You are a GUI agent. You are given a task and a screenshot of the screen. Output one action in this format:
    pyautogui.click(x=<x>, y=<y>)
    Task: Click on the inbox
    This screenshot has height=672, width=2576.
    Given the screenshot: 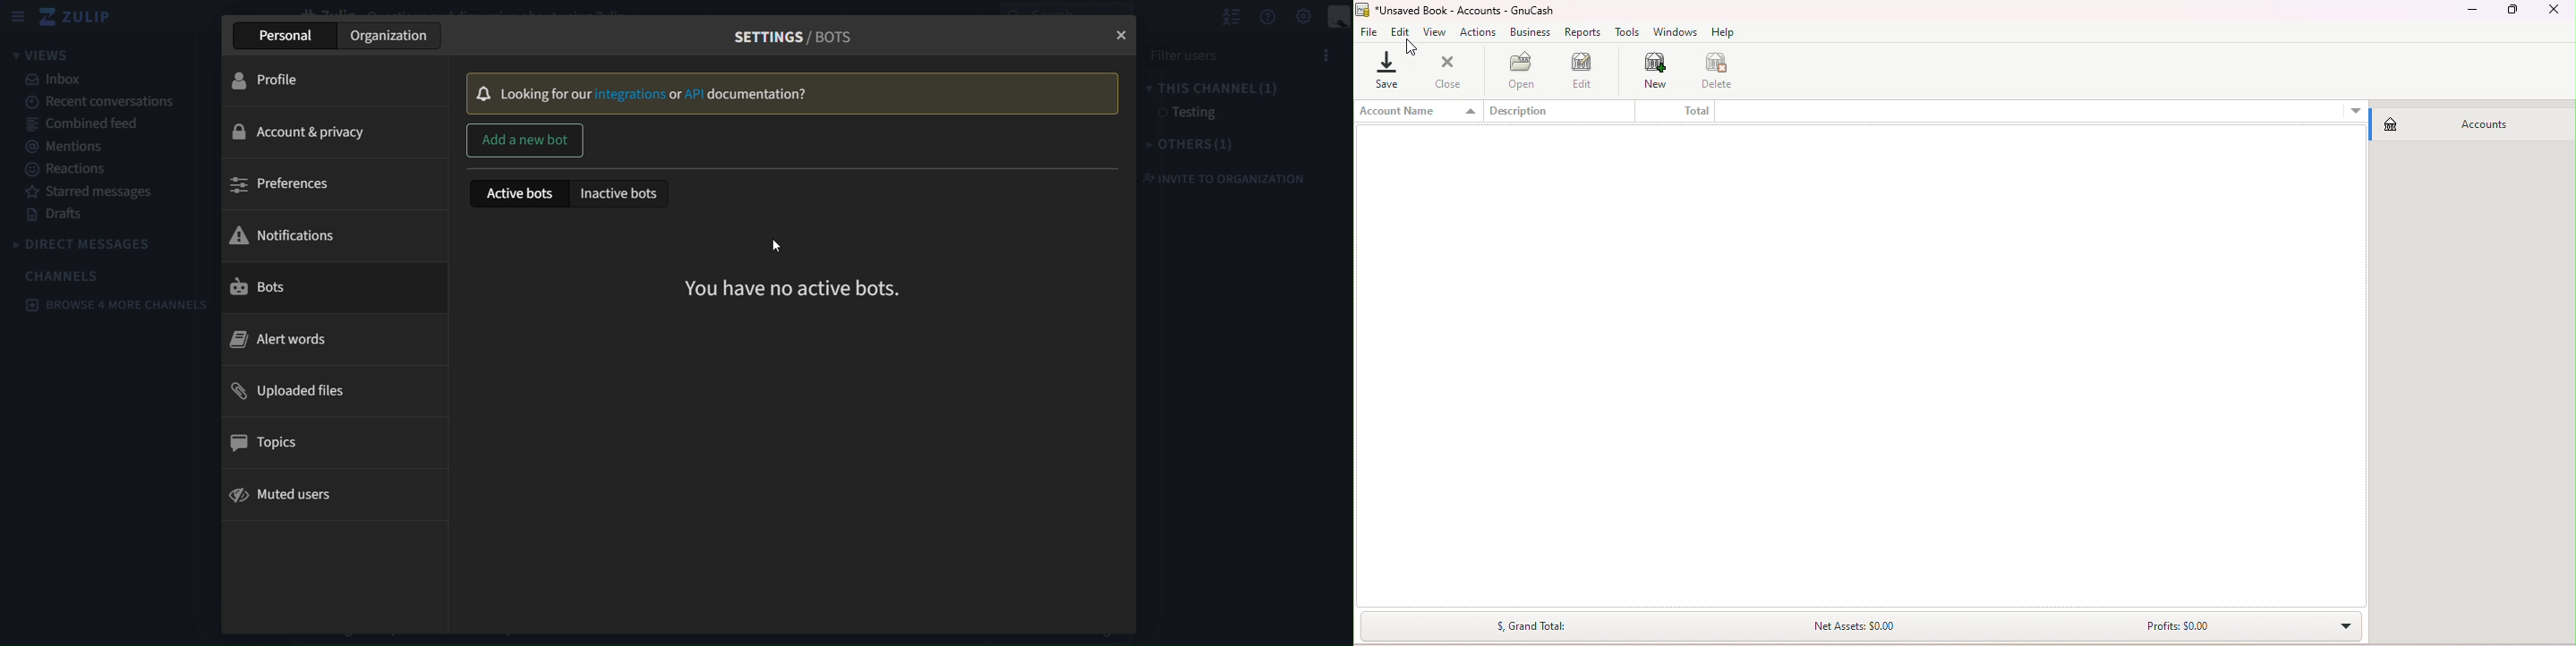 What is the action you would take?
    pyautogui.click(x=56, y=79)
    